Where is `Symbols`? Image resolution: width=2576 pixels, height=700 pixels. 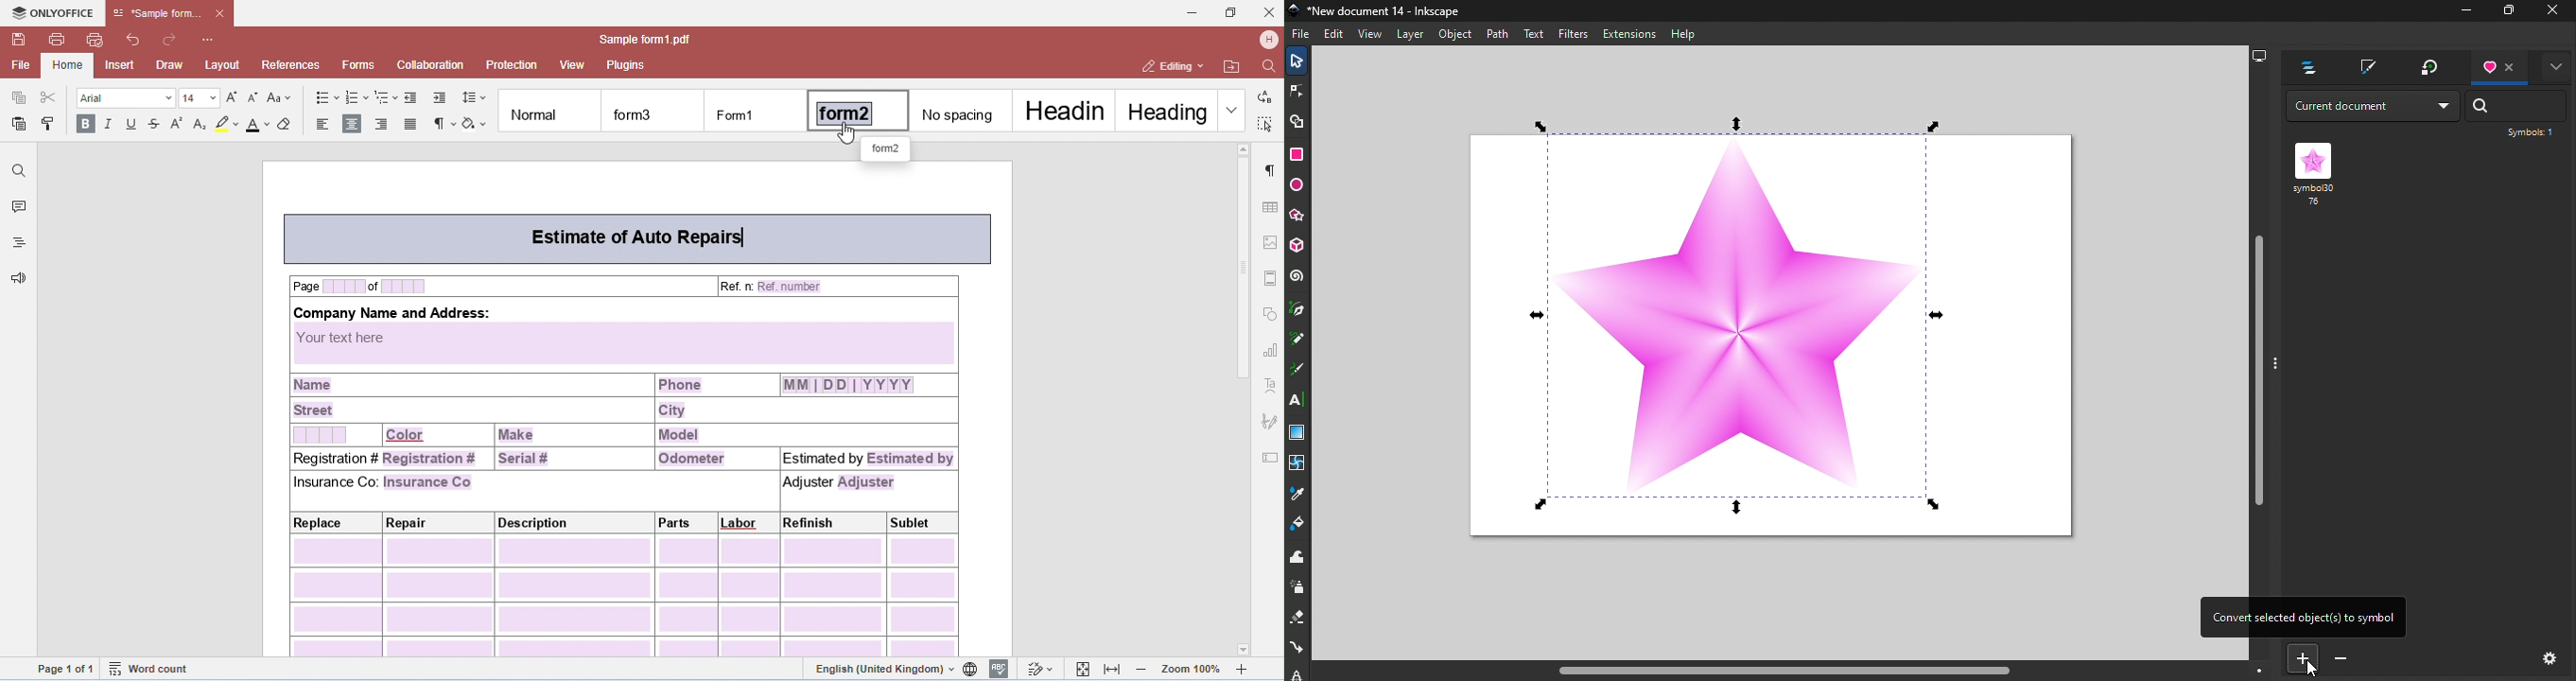
Symbols is located at coordinates (2489, 67).